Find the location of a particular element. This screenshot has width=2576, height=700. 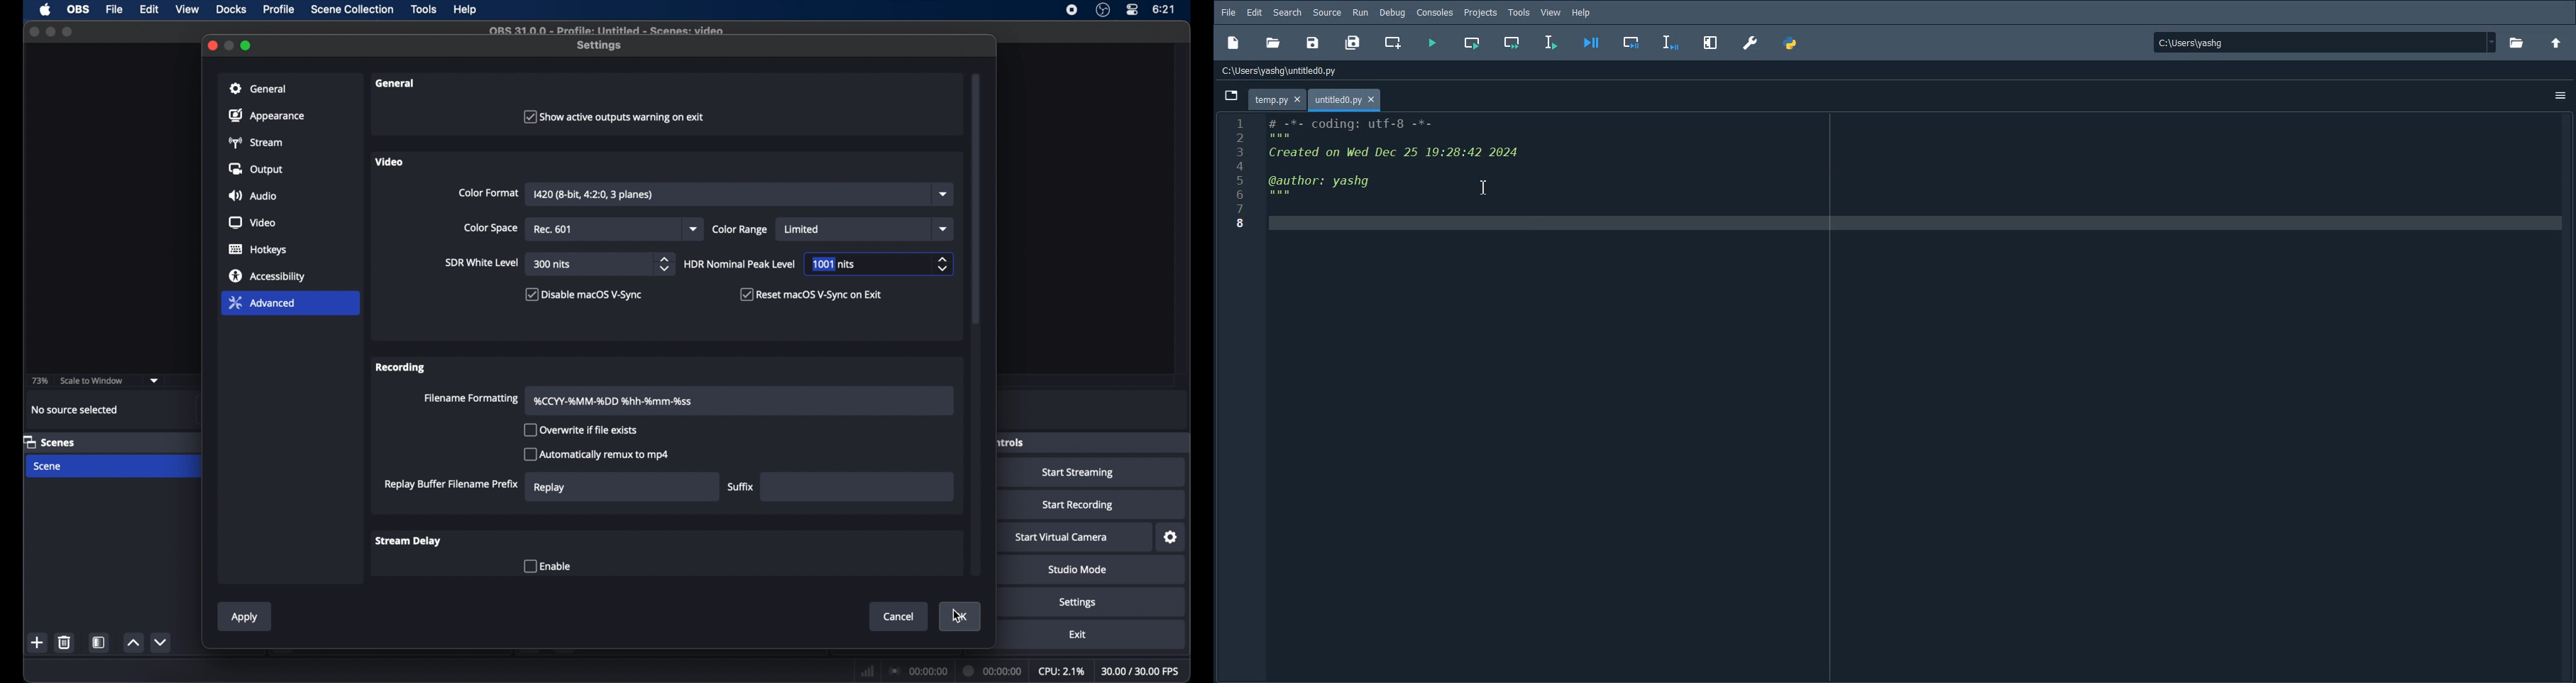

1001 nits is located at coordinates (834, 264).